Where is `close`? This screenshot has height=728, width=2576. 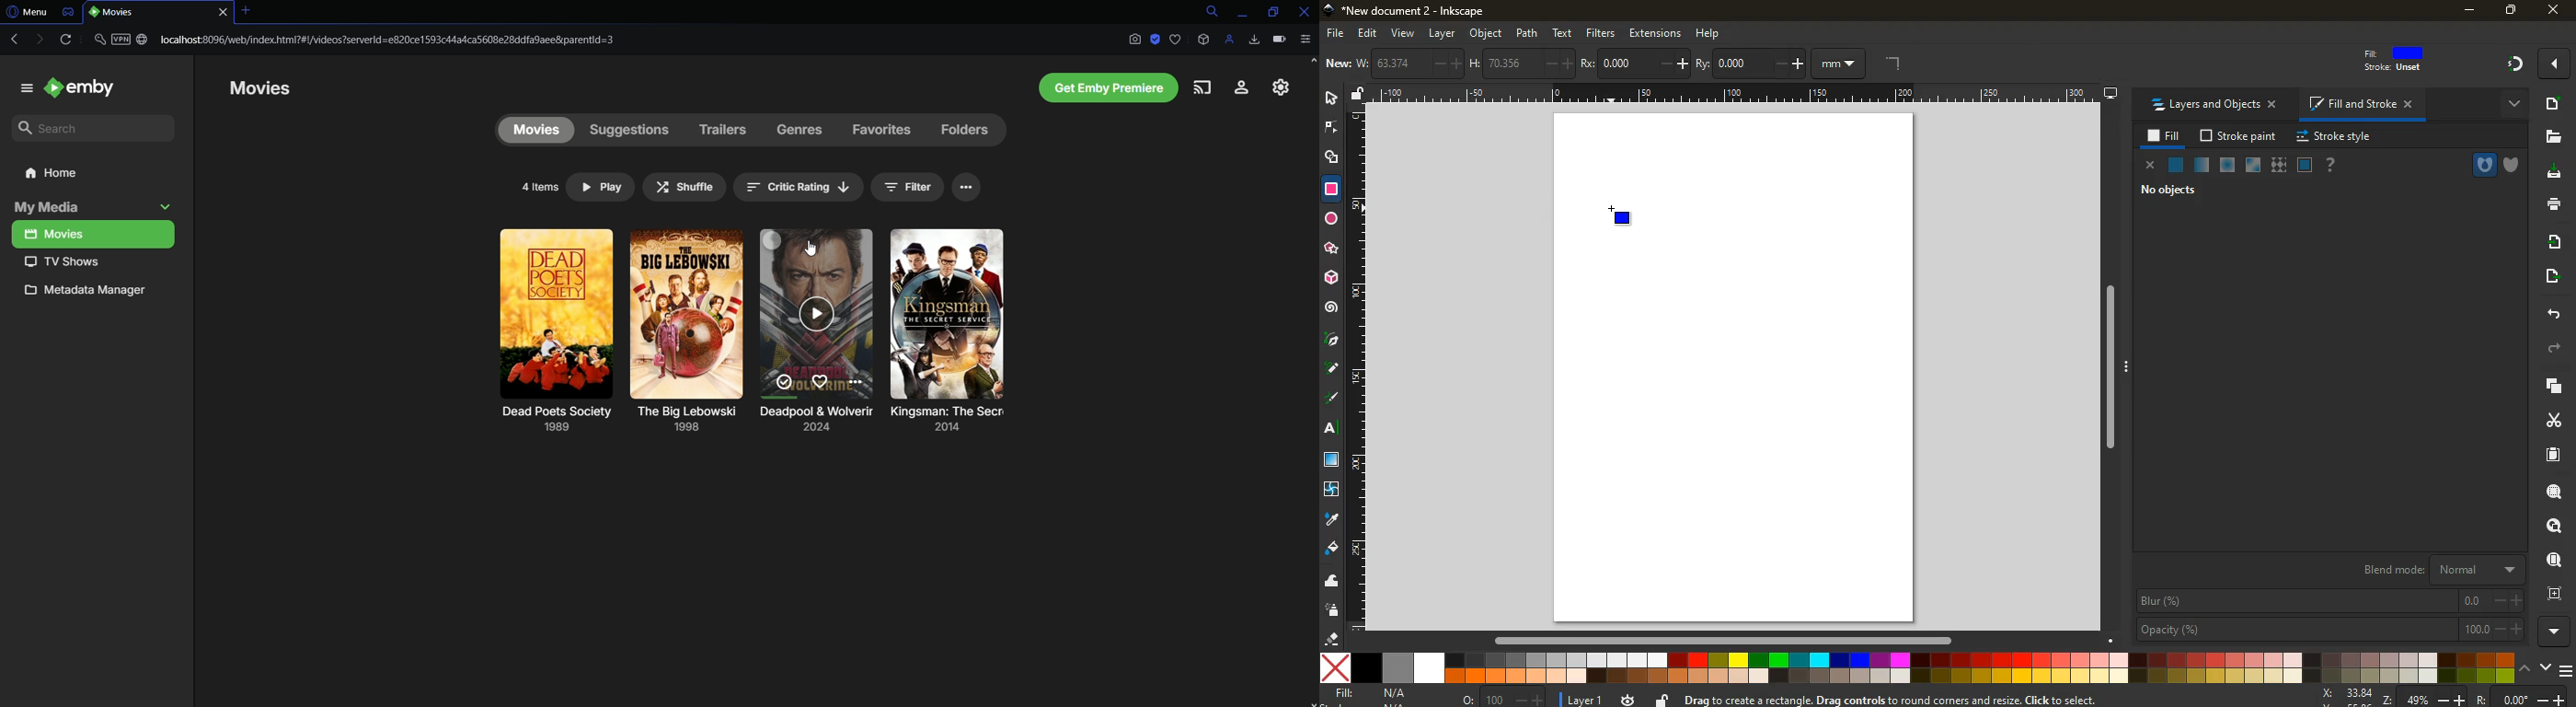 close is located at coordinates (2152, 167).